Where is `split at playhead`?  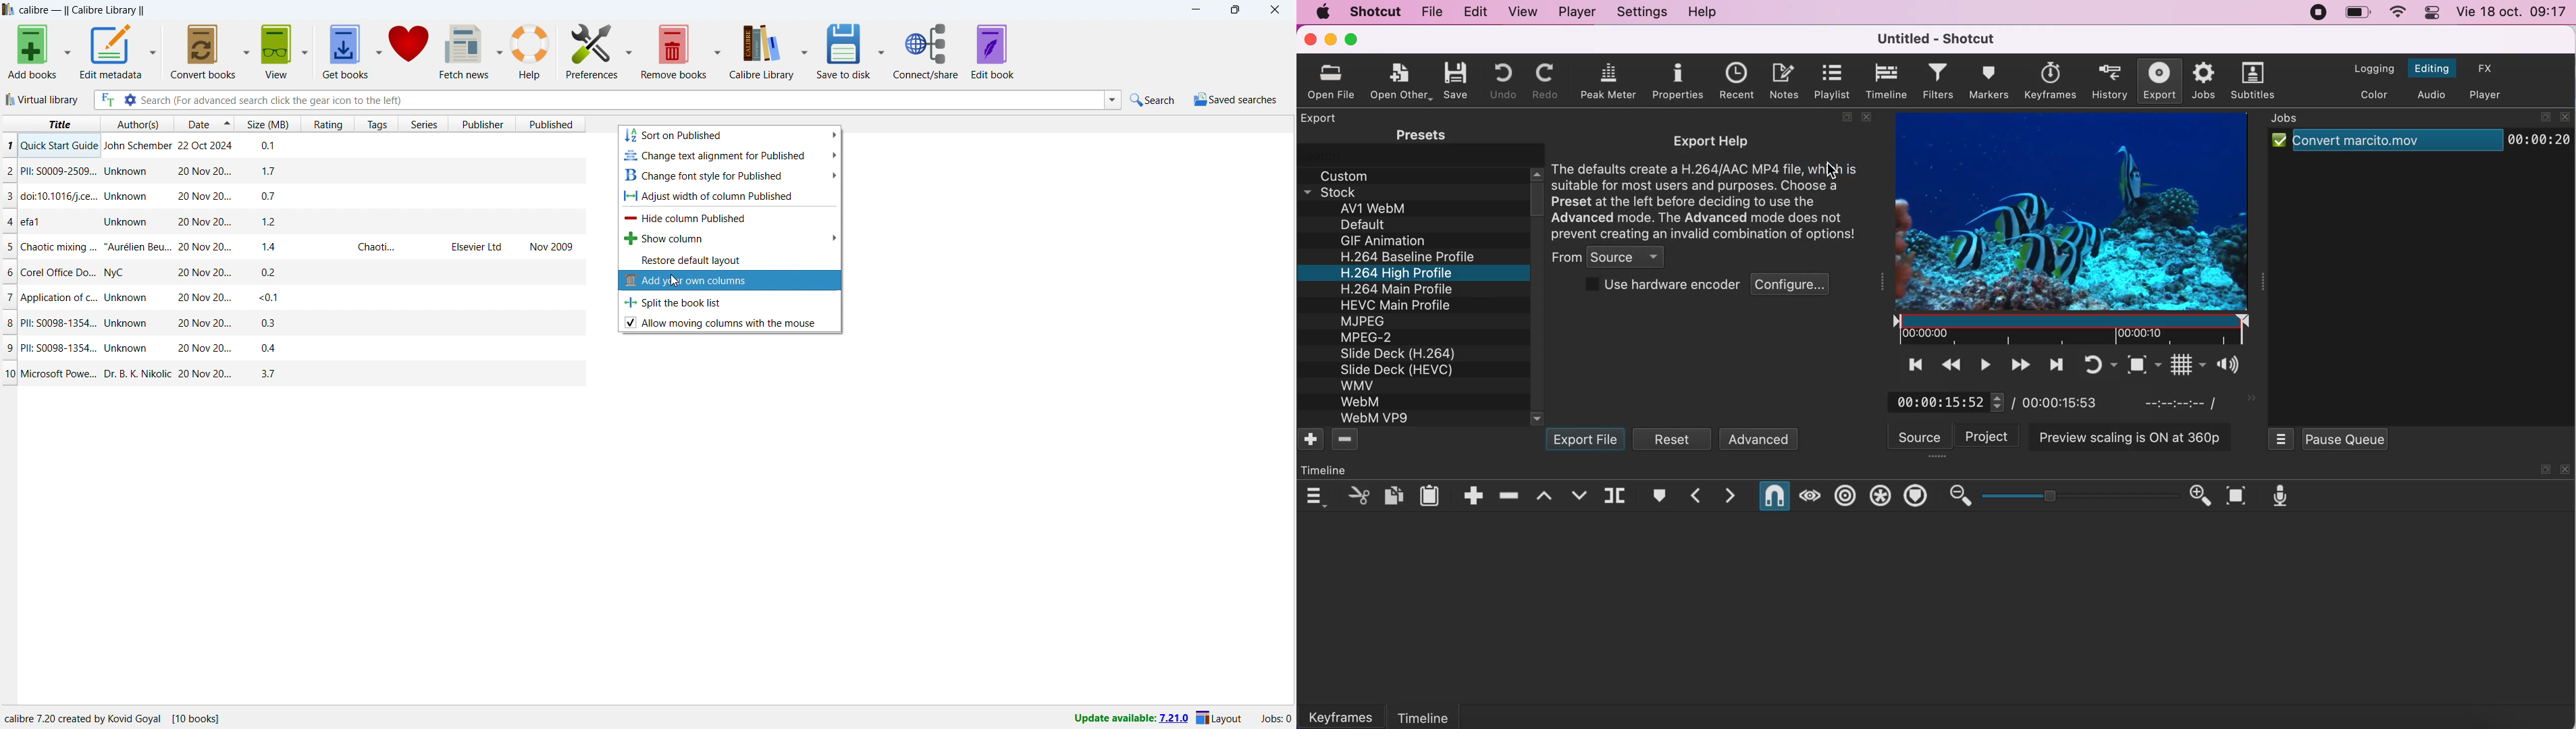
split at playhead is located at coordinates (1618, 497).